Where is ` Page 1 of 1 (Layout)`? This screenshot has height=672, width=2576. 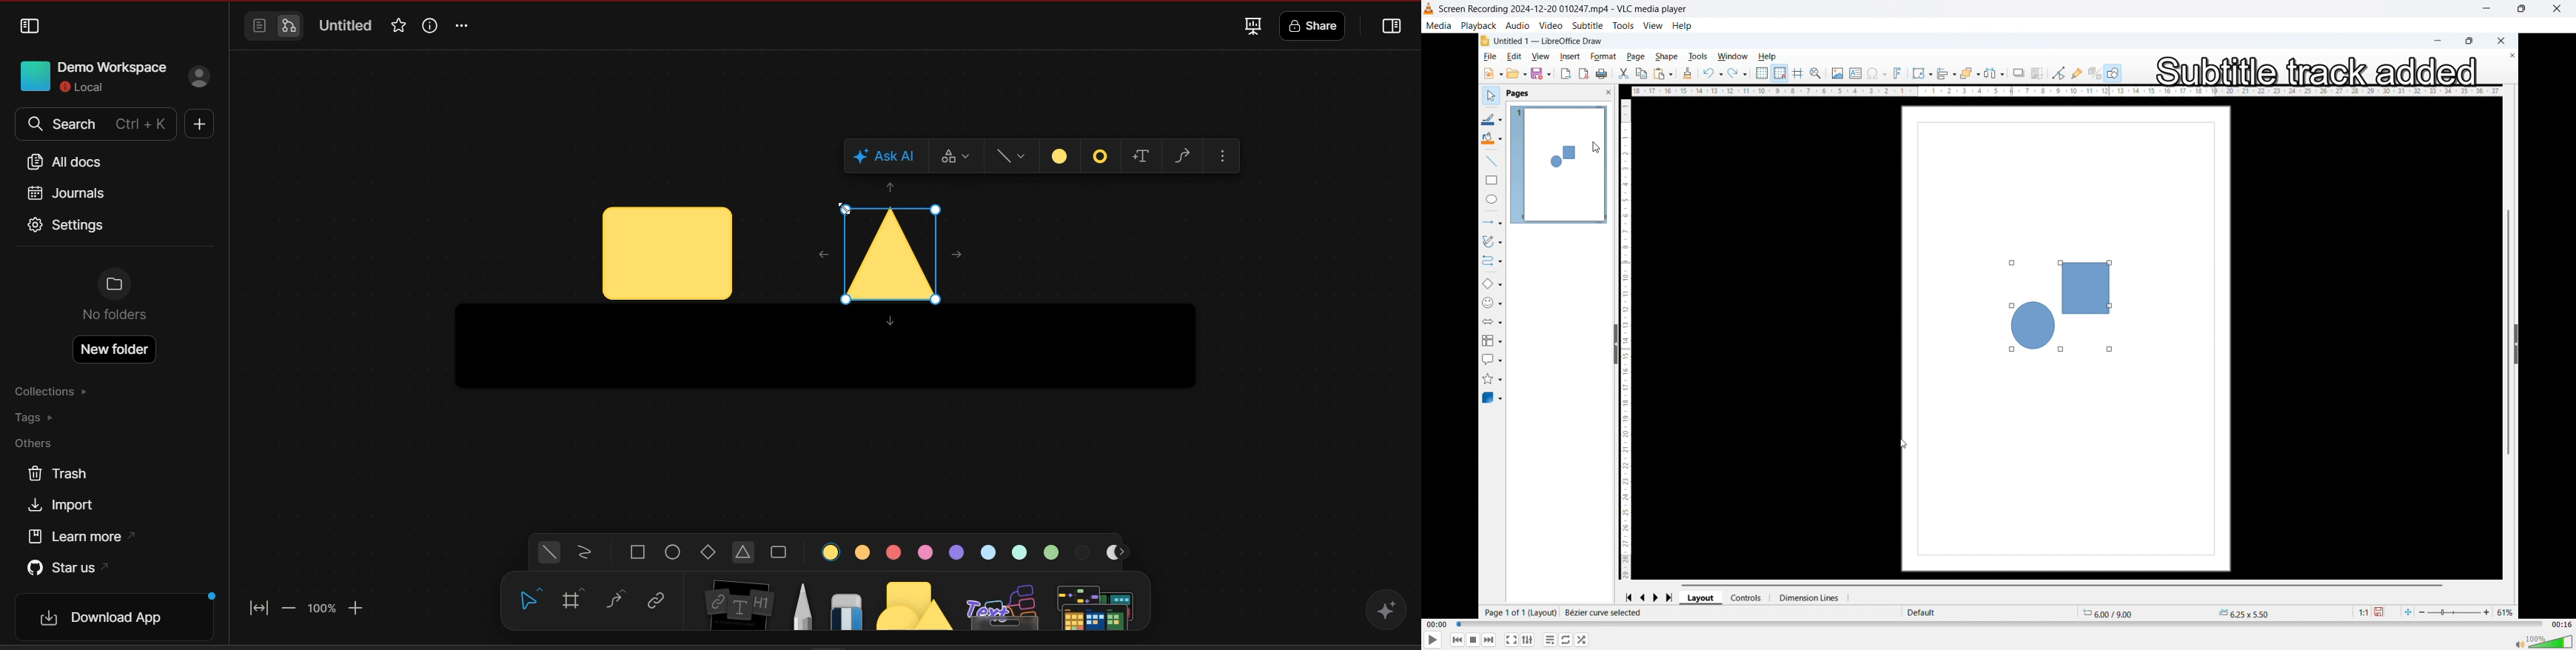  Page 1 of 1 (Layout) is located at coordinates (1519, 613).